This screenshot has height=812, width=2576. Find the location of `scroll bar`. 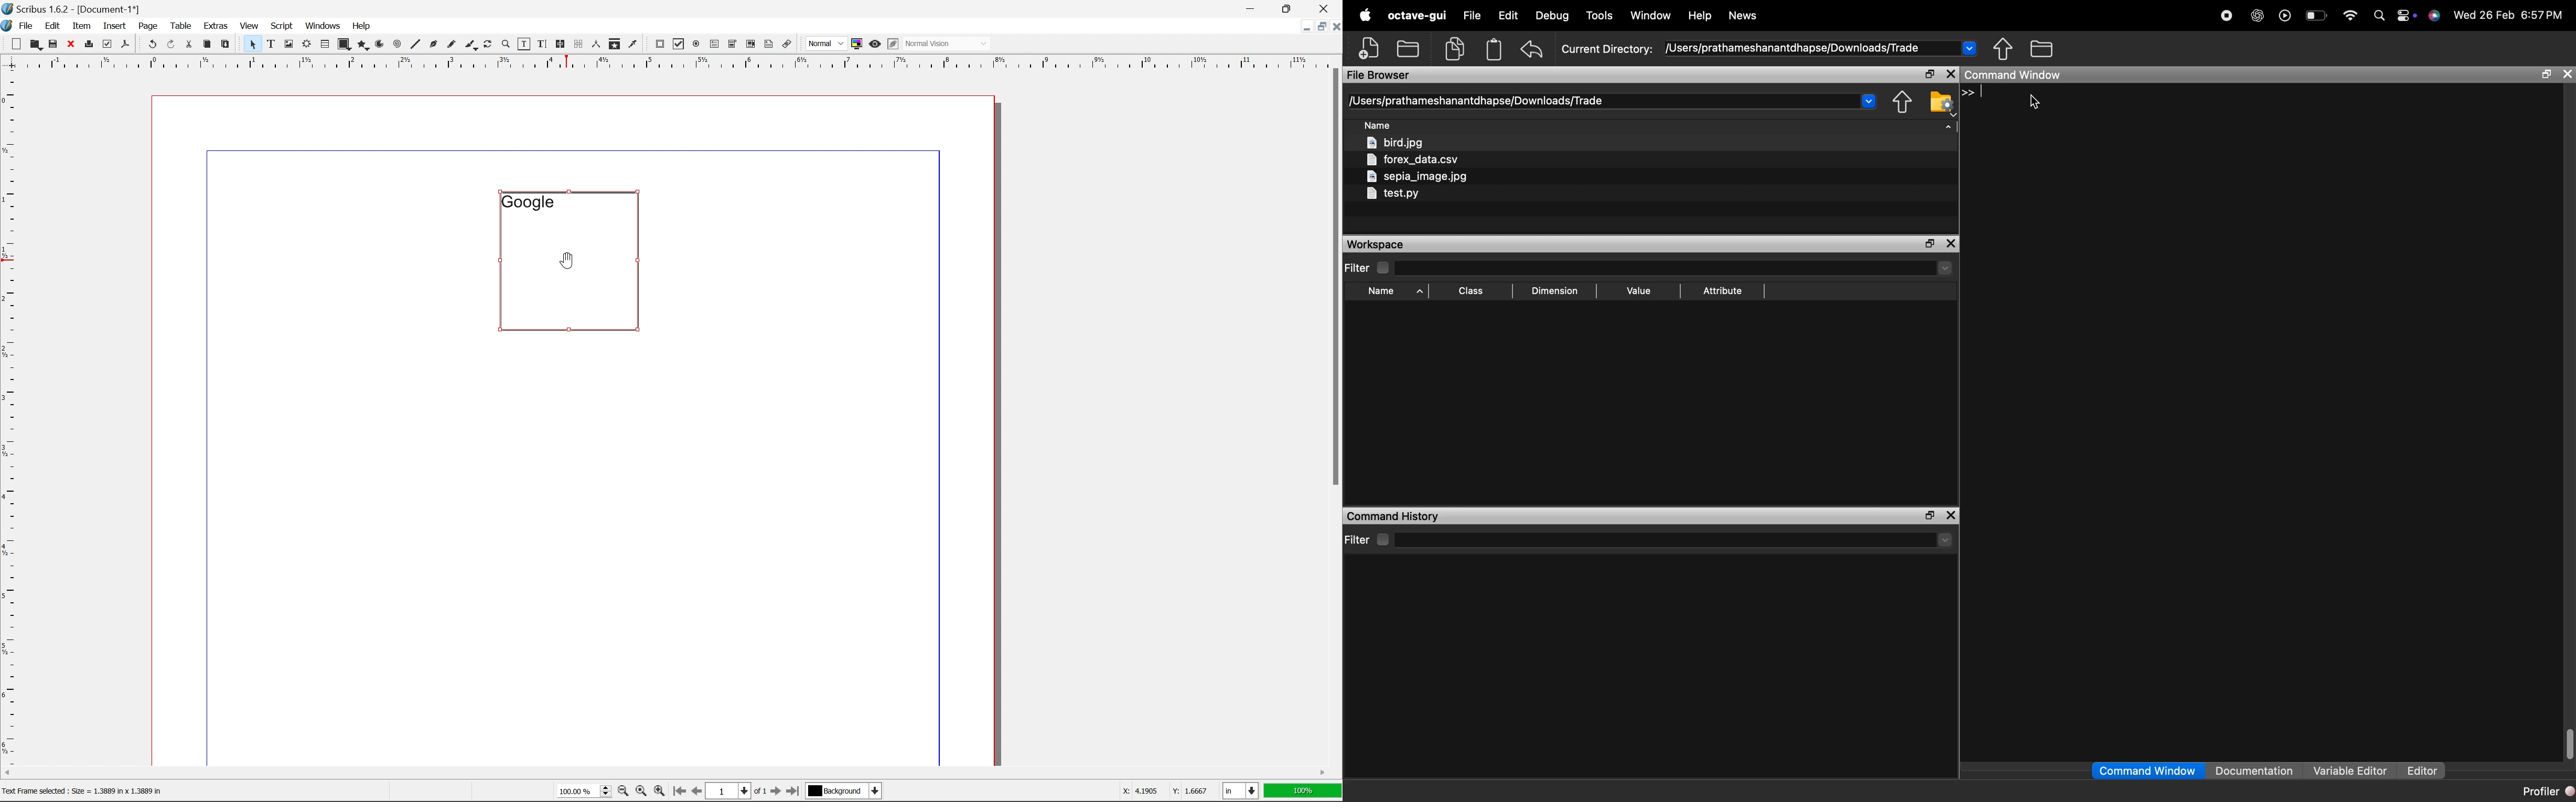

scroll bar is located at coordinates (1334, 276).